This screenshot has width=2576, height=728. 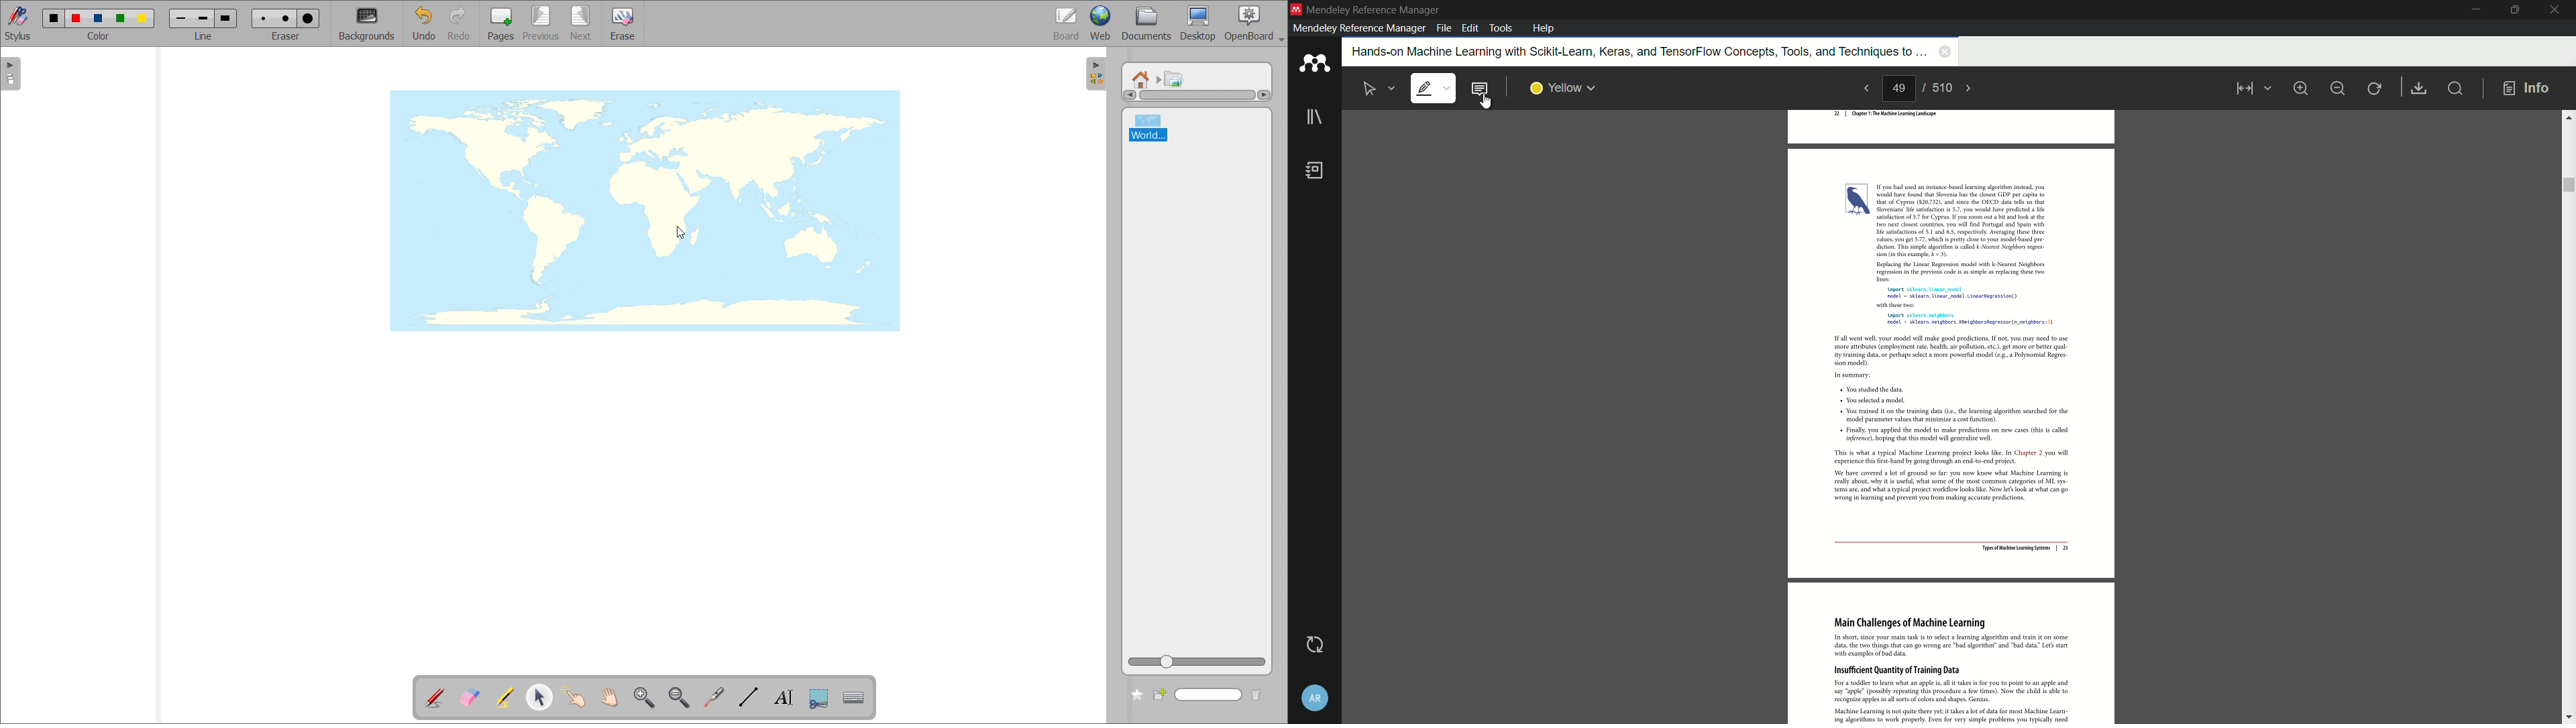 I want to click on scroll right, so click(x=1265, y=95).